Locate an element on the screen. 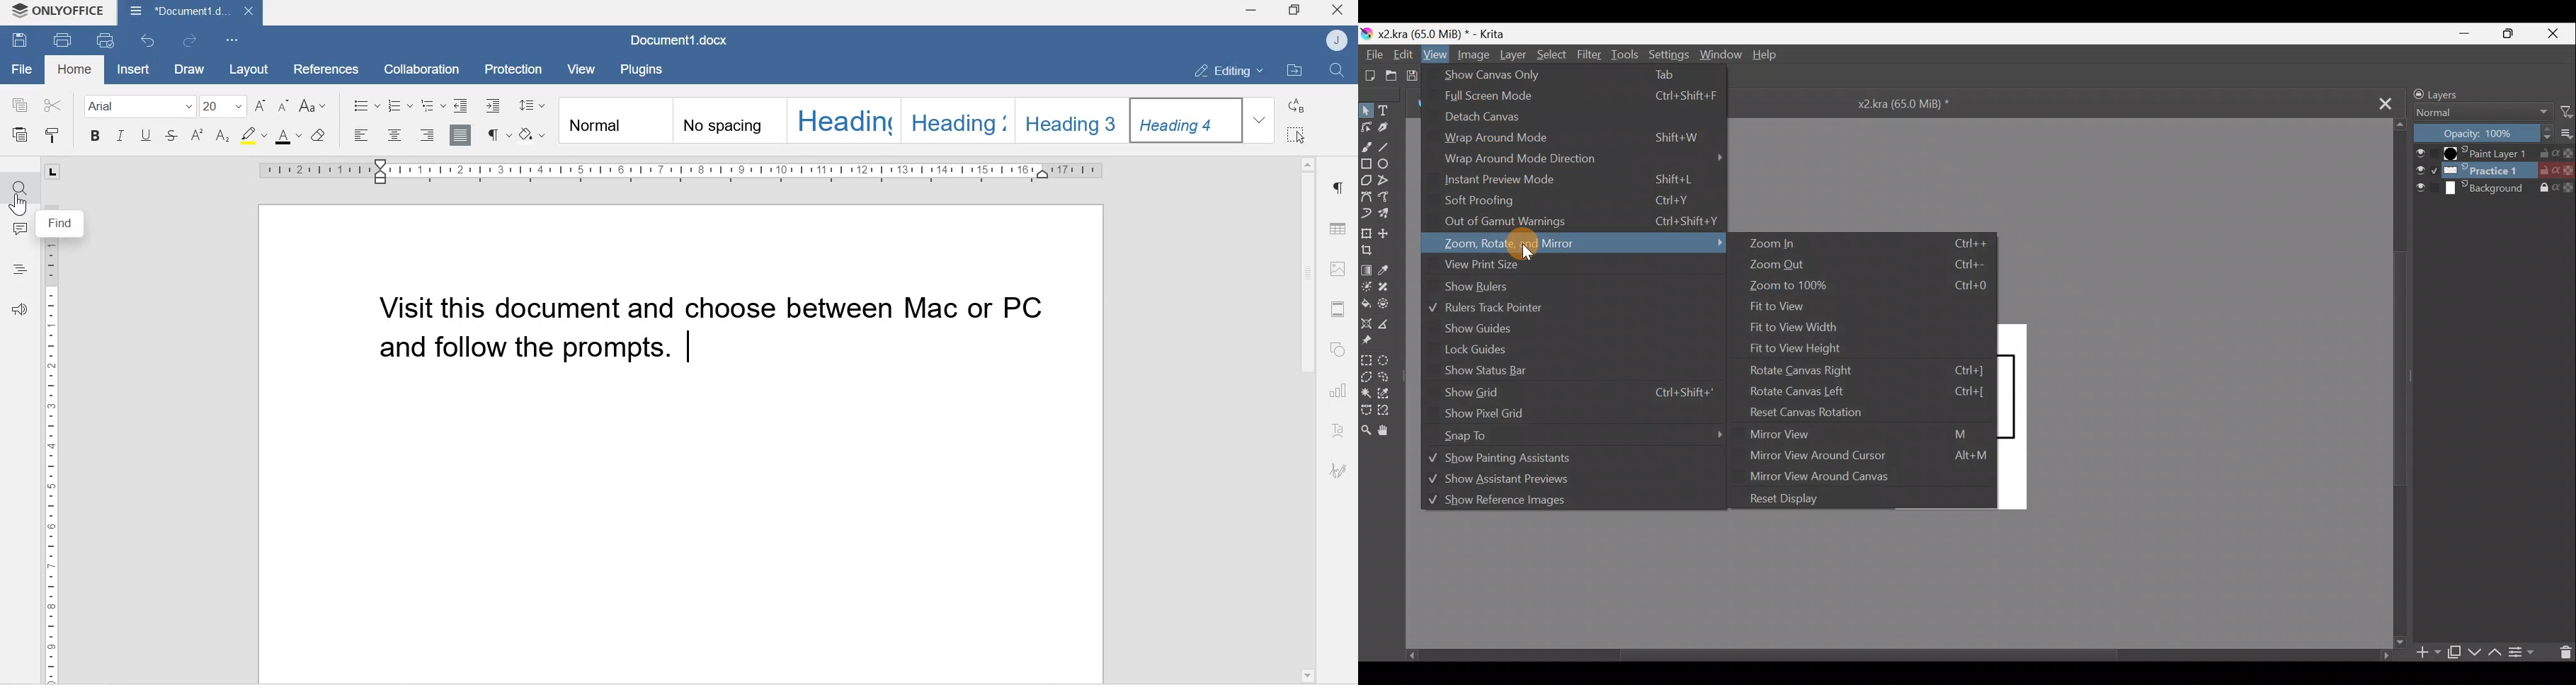 The image size is (2576, 700). Plugins is located at coordinates (645, 68).